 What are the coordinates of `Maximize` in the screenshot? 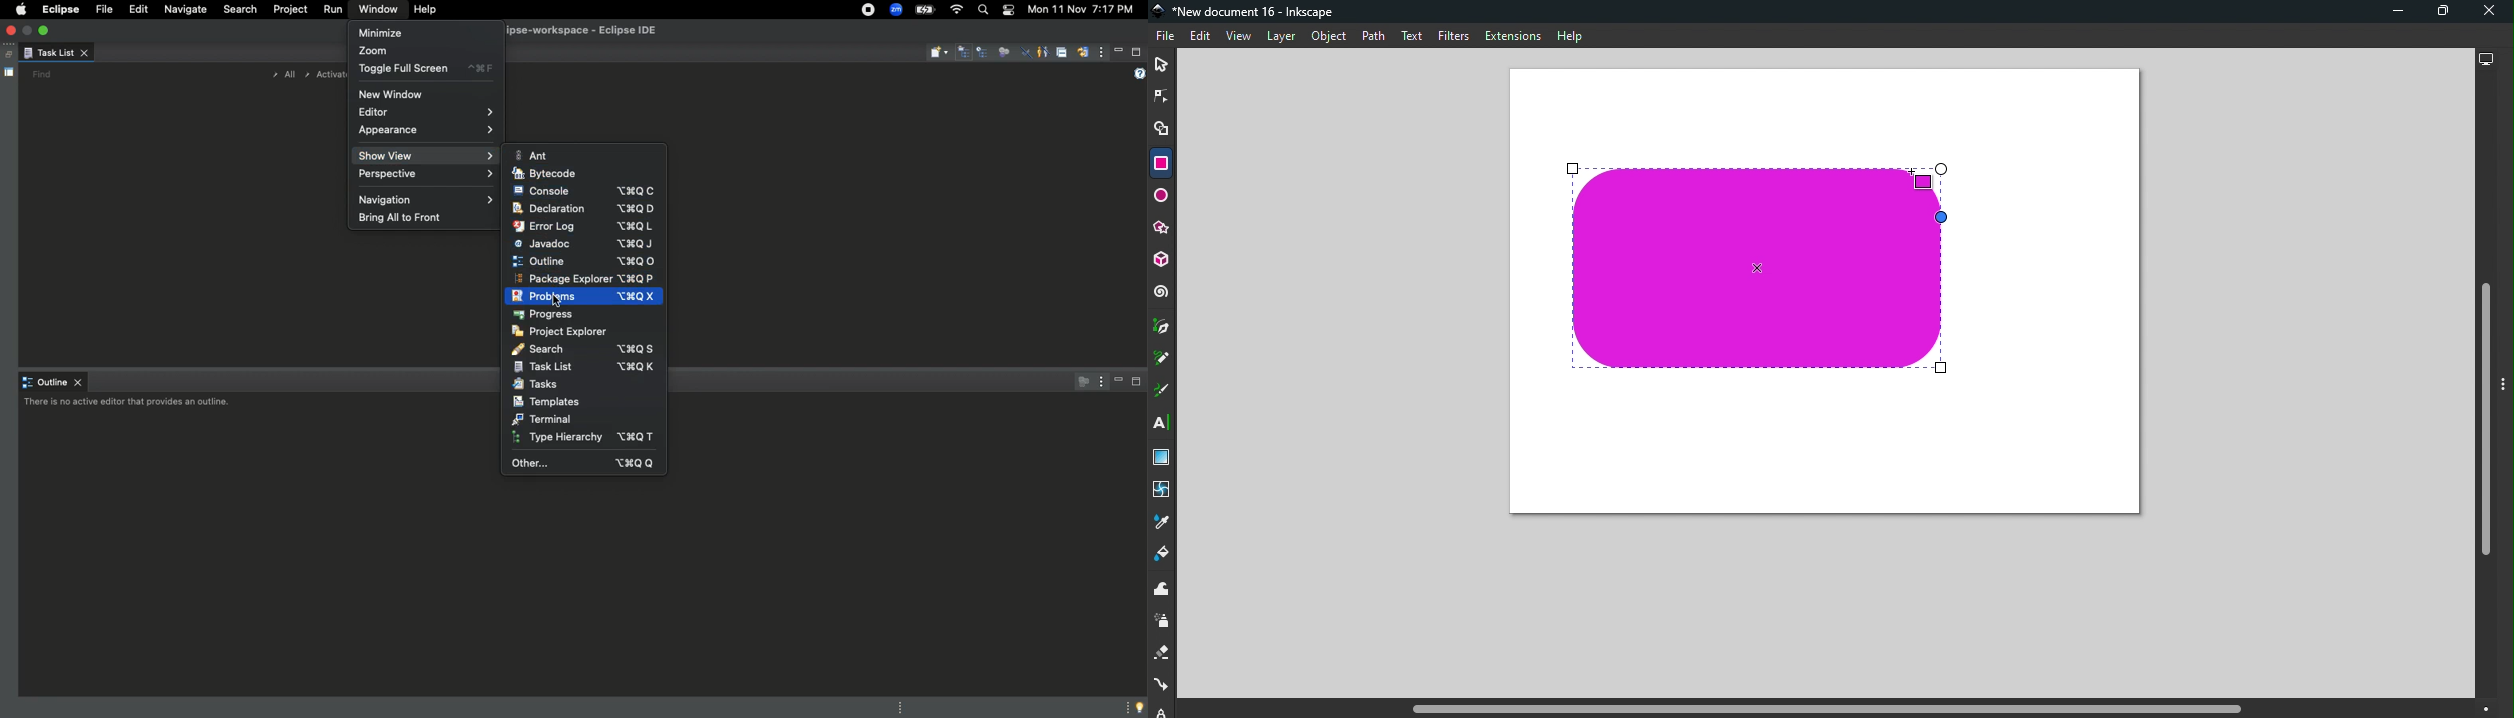 It's located at (2436, 14).